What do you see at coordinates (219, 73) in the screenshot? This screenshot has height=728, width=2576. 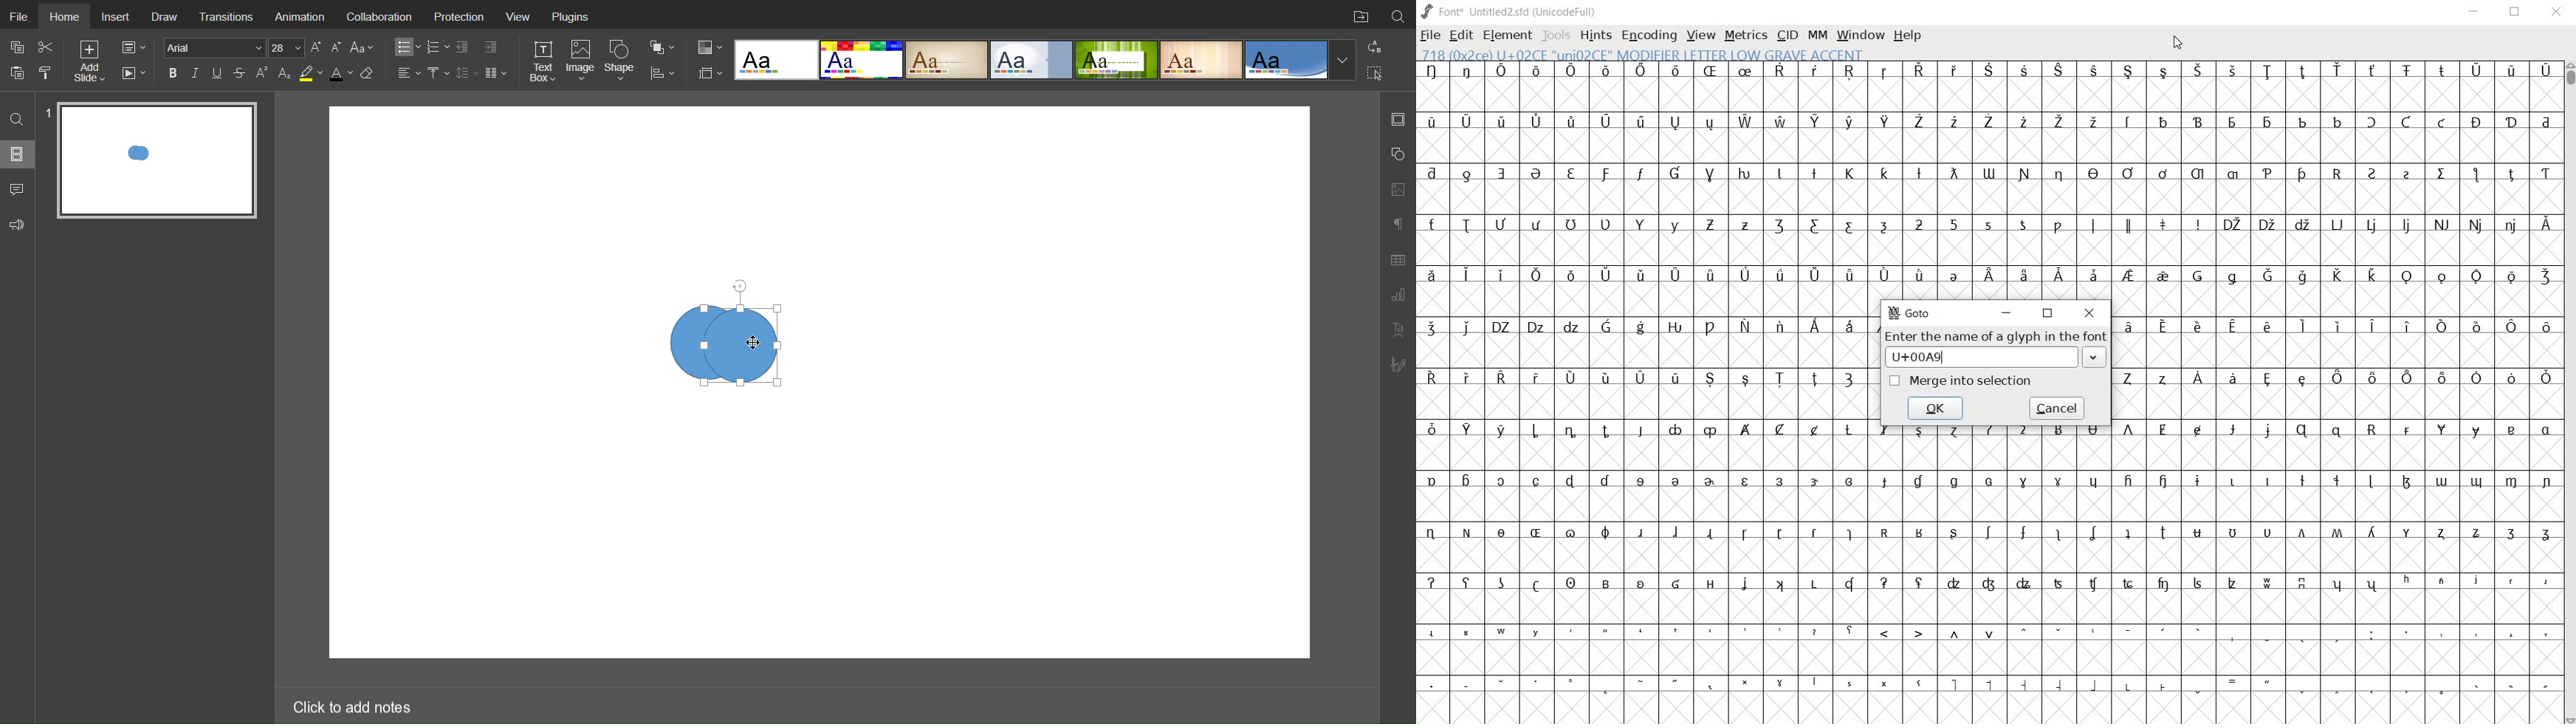 I see `Underline` at bounding box center [219, 73].